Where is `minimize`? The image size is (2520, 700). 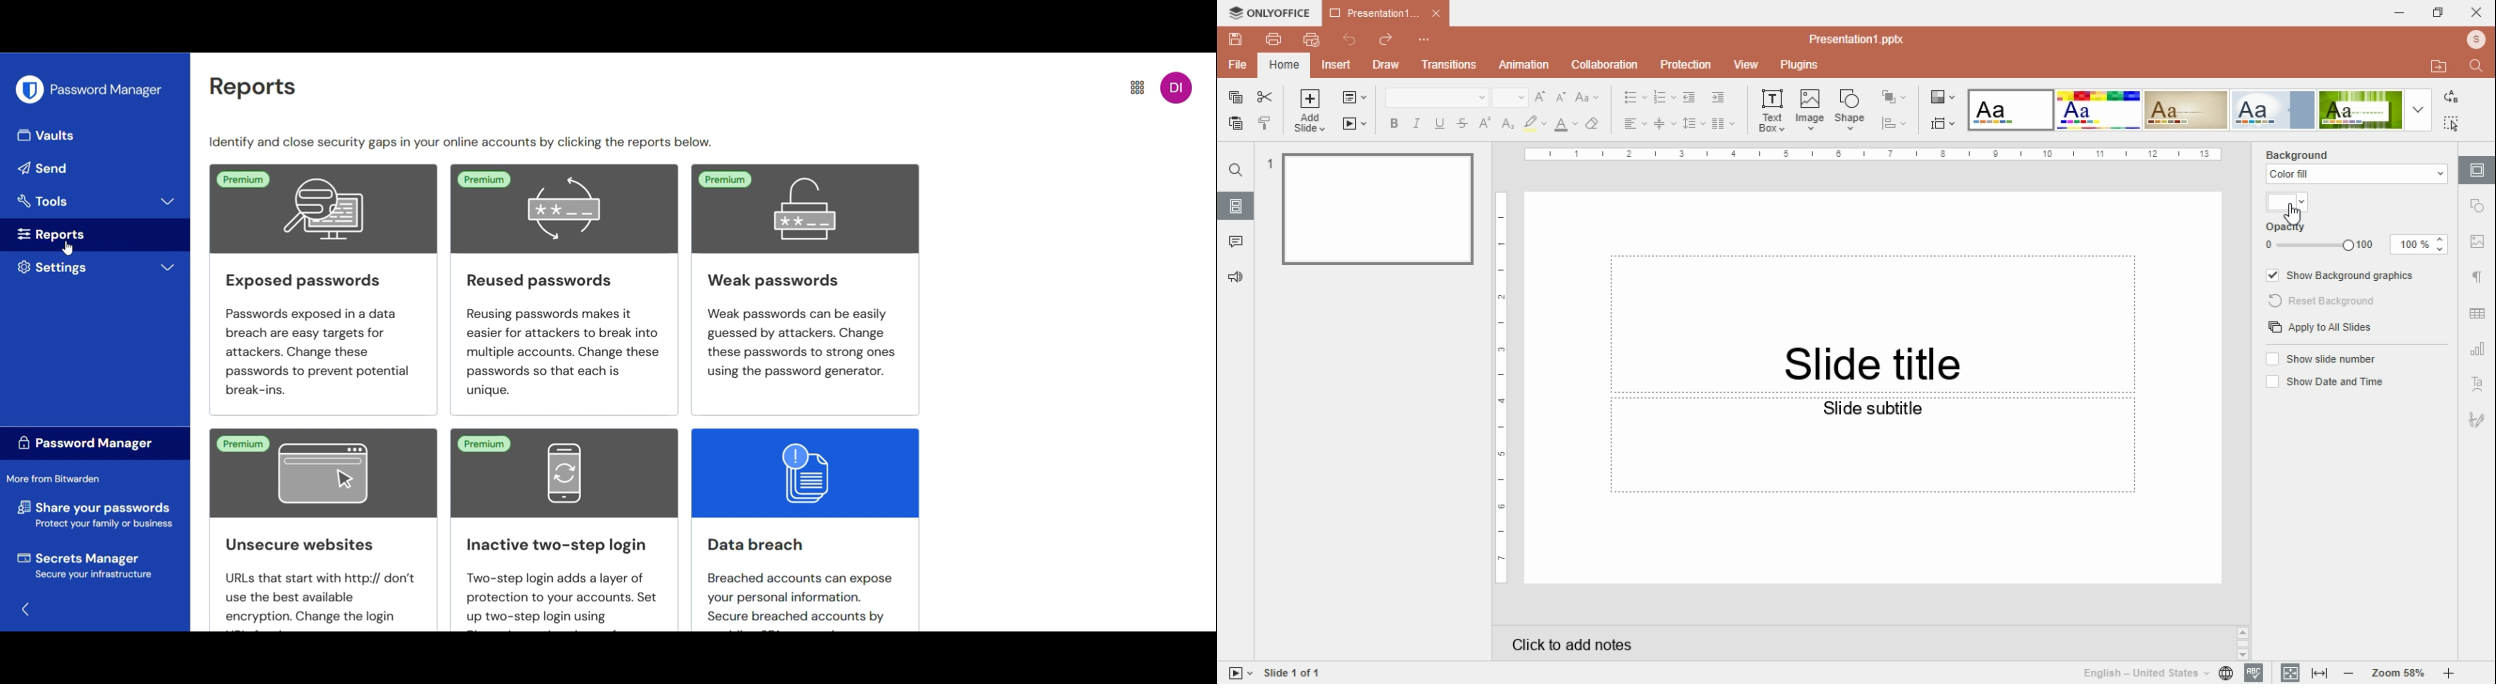
minimize is located at coordinates (2400, 13).